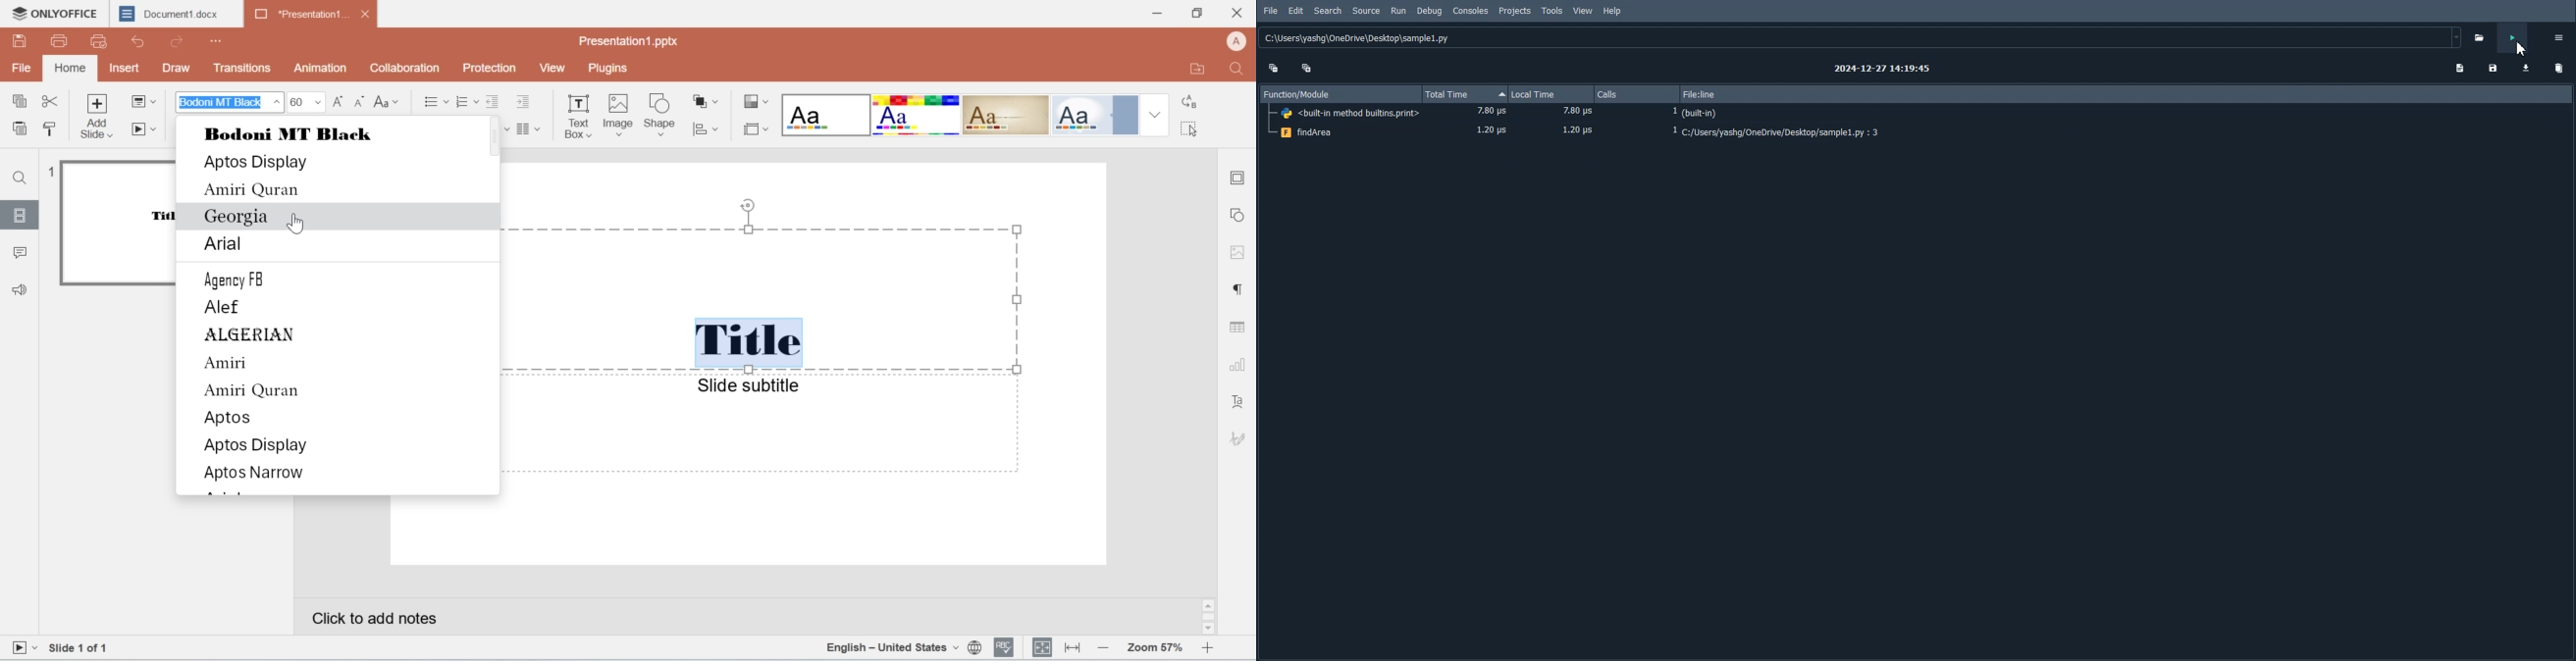 The width and height of the screenshot is (2576, 672). What do you see at coordinates (626, 42) in the screenshot?
I see `name of the presentation` at bounding box center [626, 42].